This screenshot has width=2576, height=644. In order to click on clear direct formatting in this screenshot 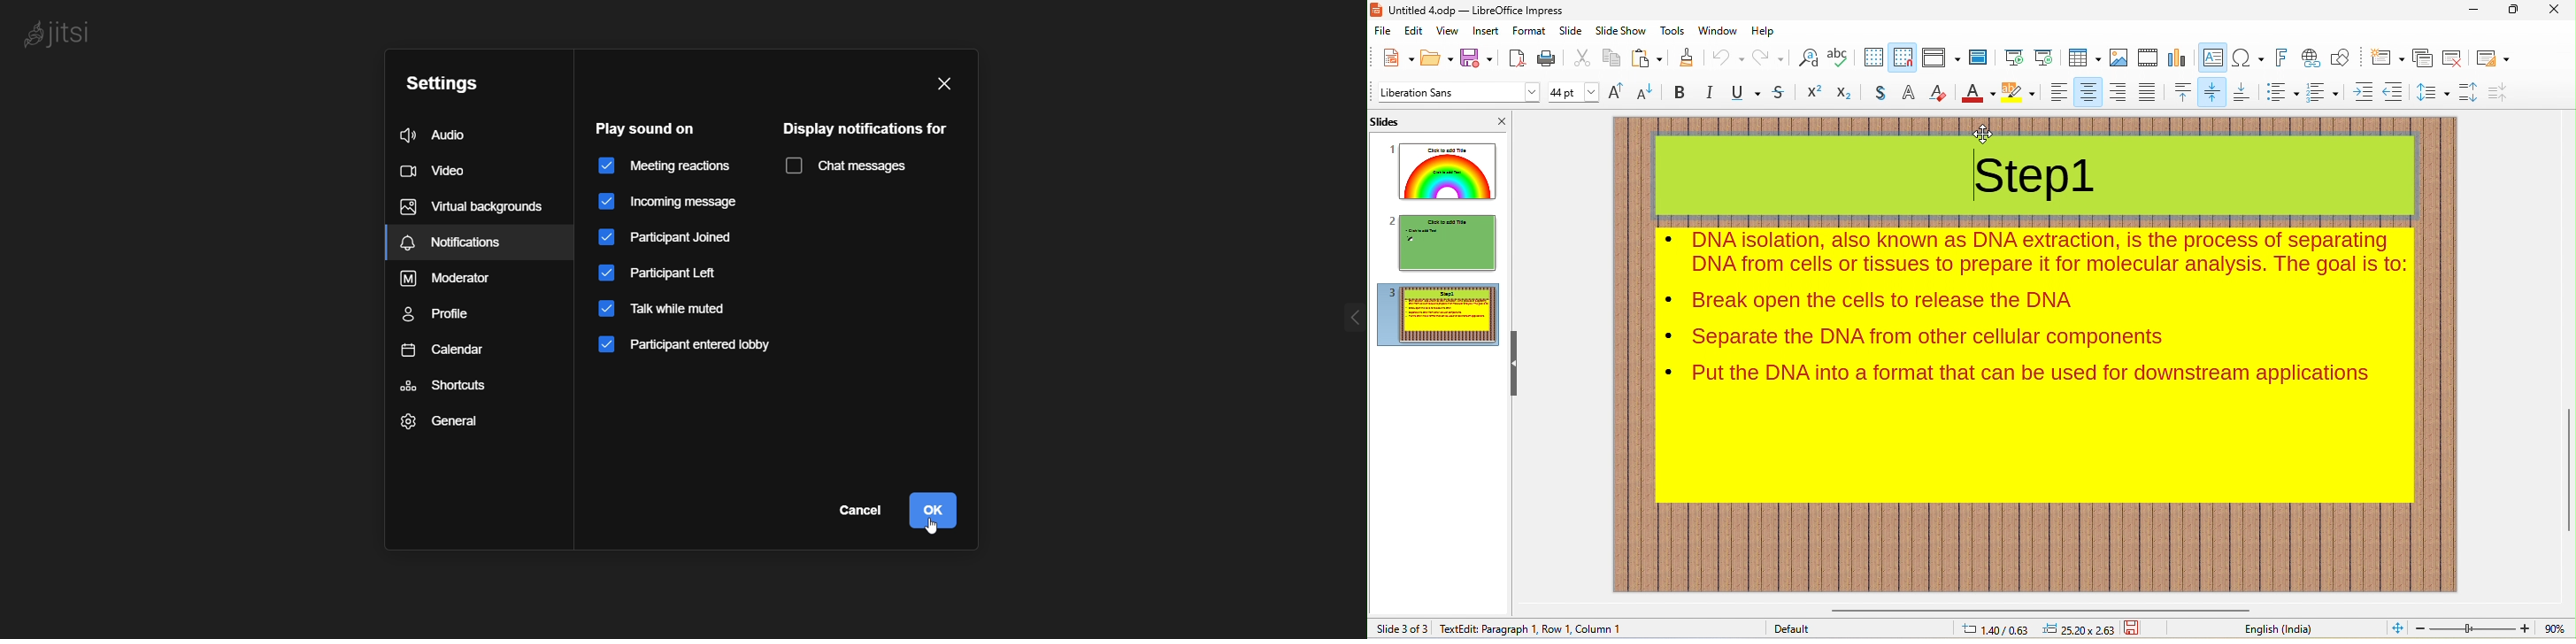, I will do `click(1939, 95)`.